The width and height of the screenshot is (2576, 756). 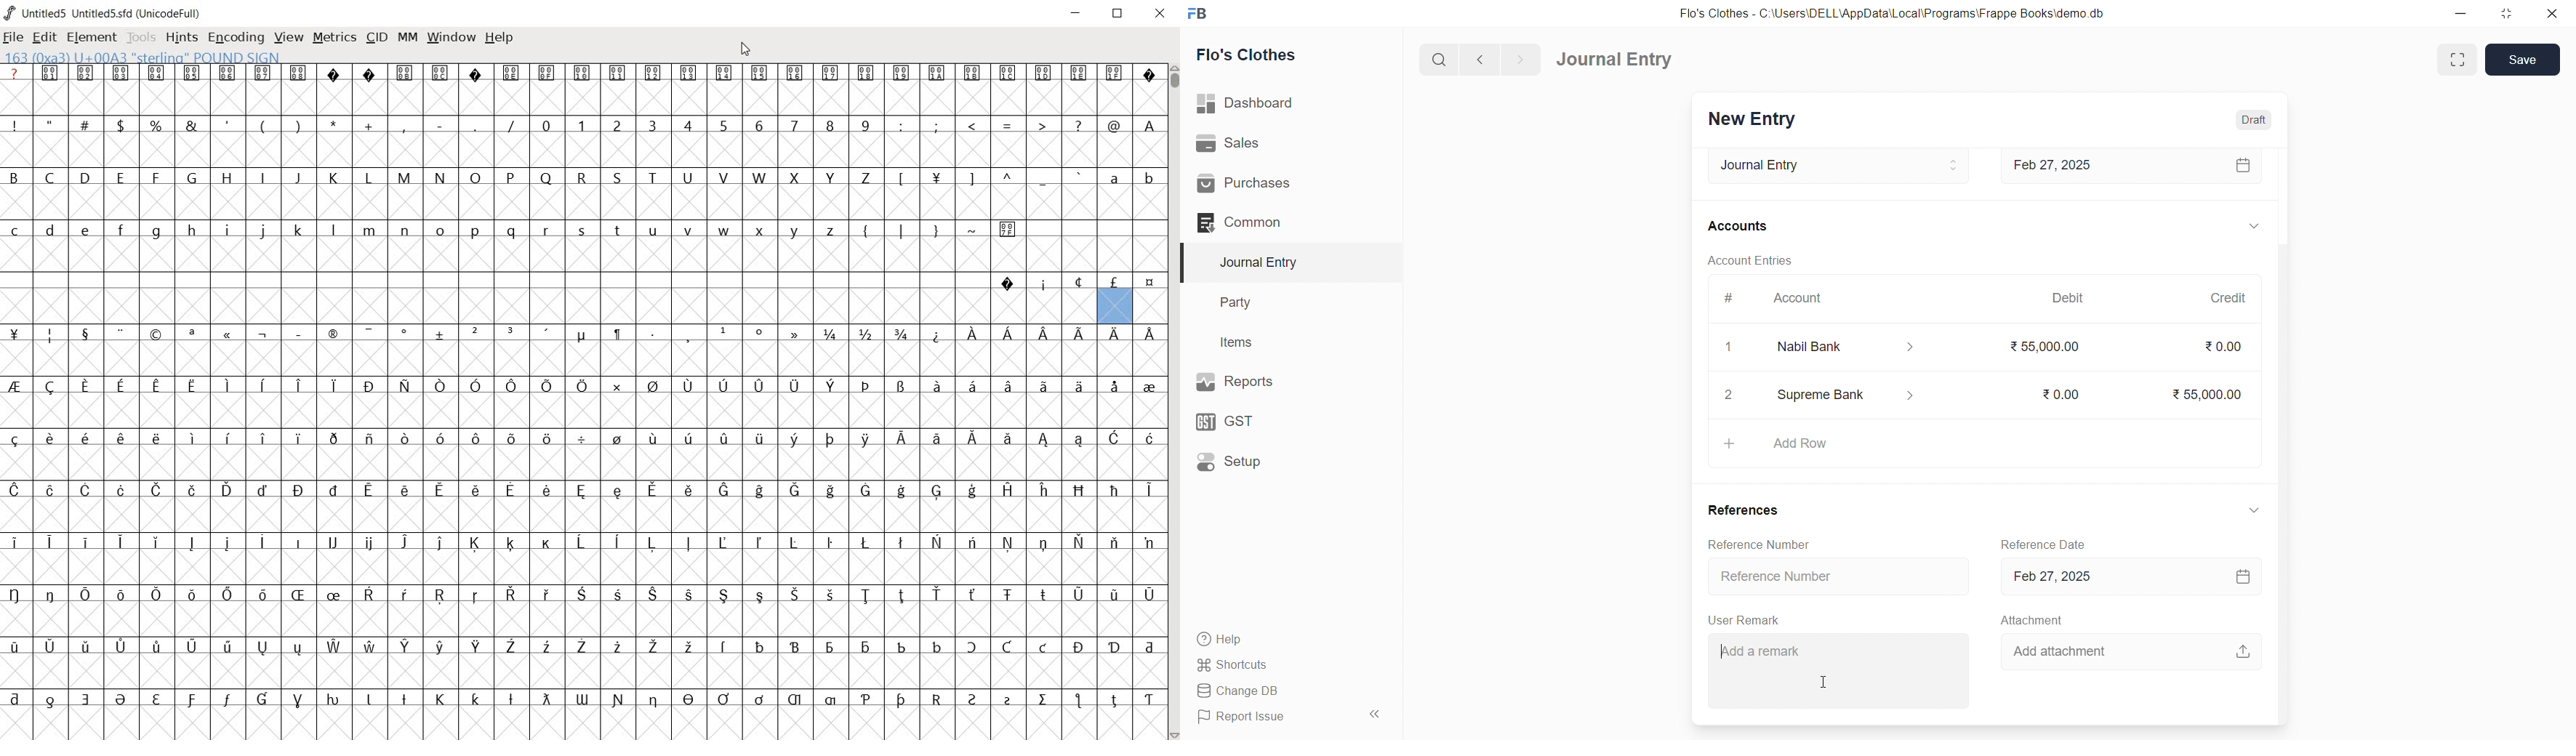 What do you see at coordinates (512, 596) in the screenshot?
I see `Symbol` at bounding box center [512, 596].